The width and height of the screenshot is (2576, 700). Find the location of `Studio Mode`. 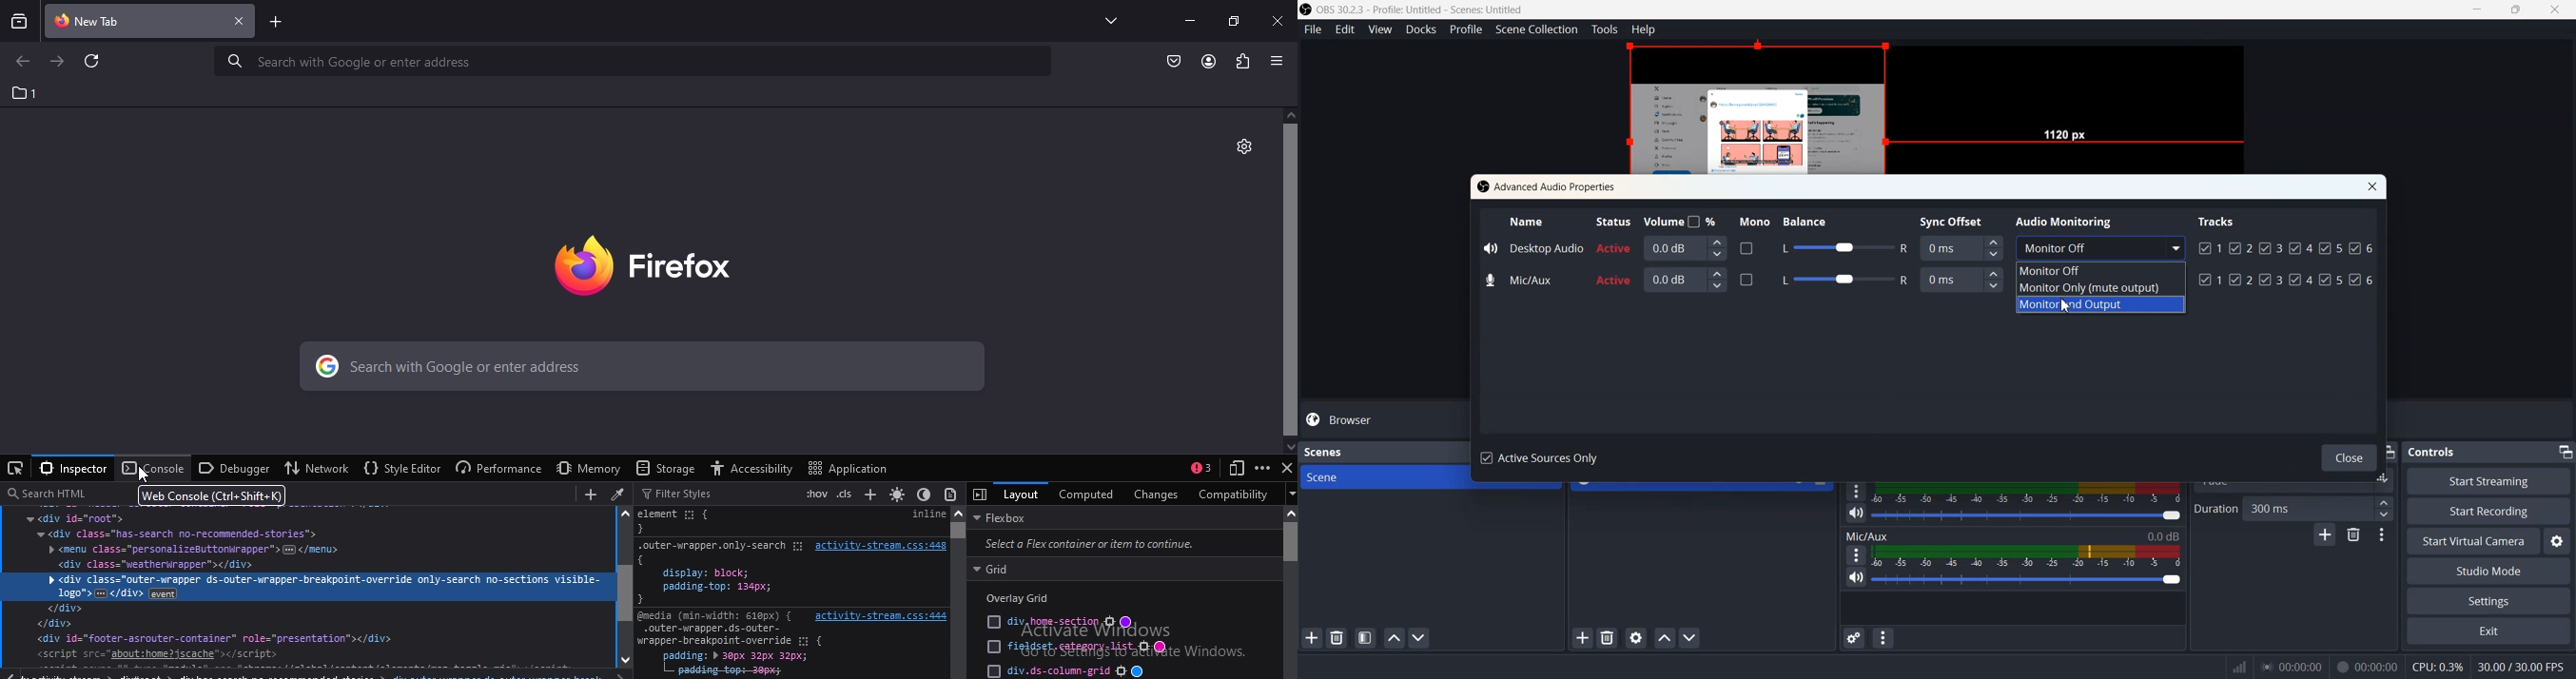

Studio Mode is located at coordinates (2488, 572).